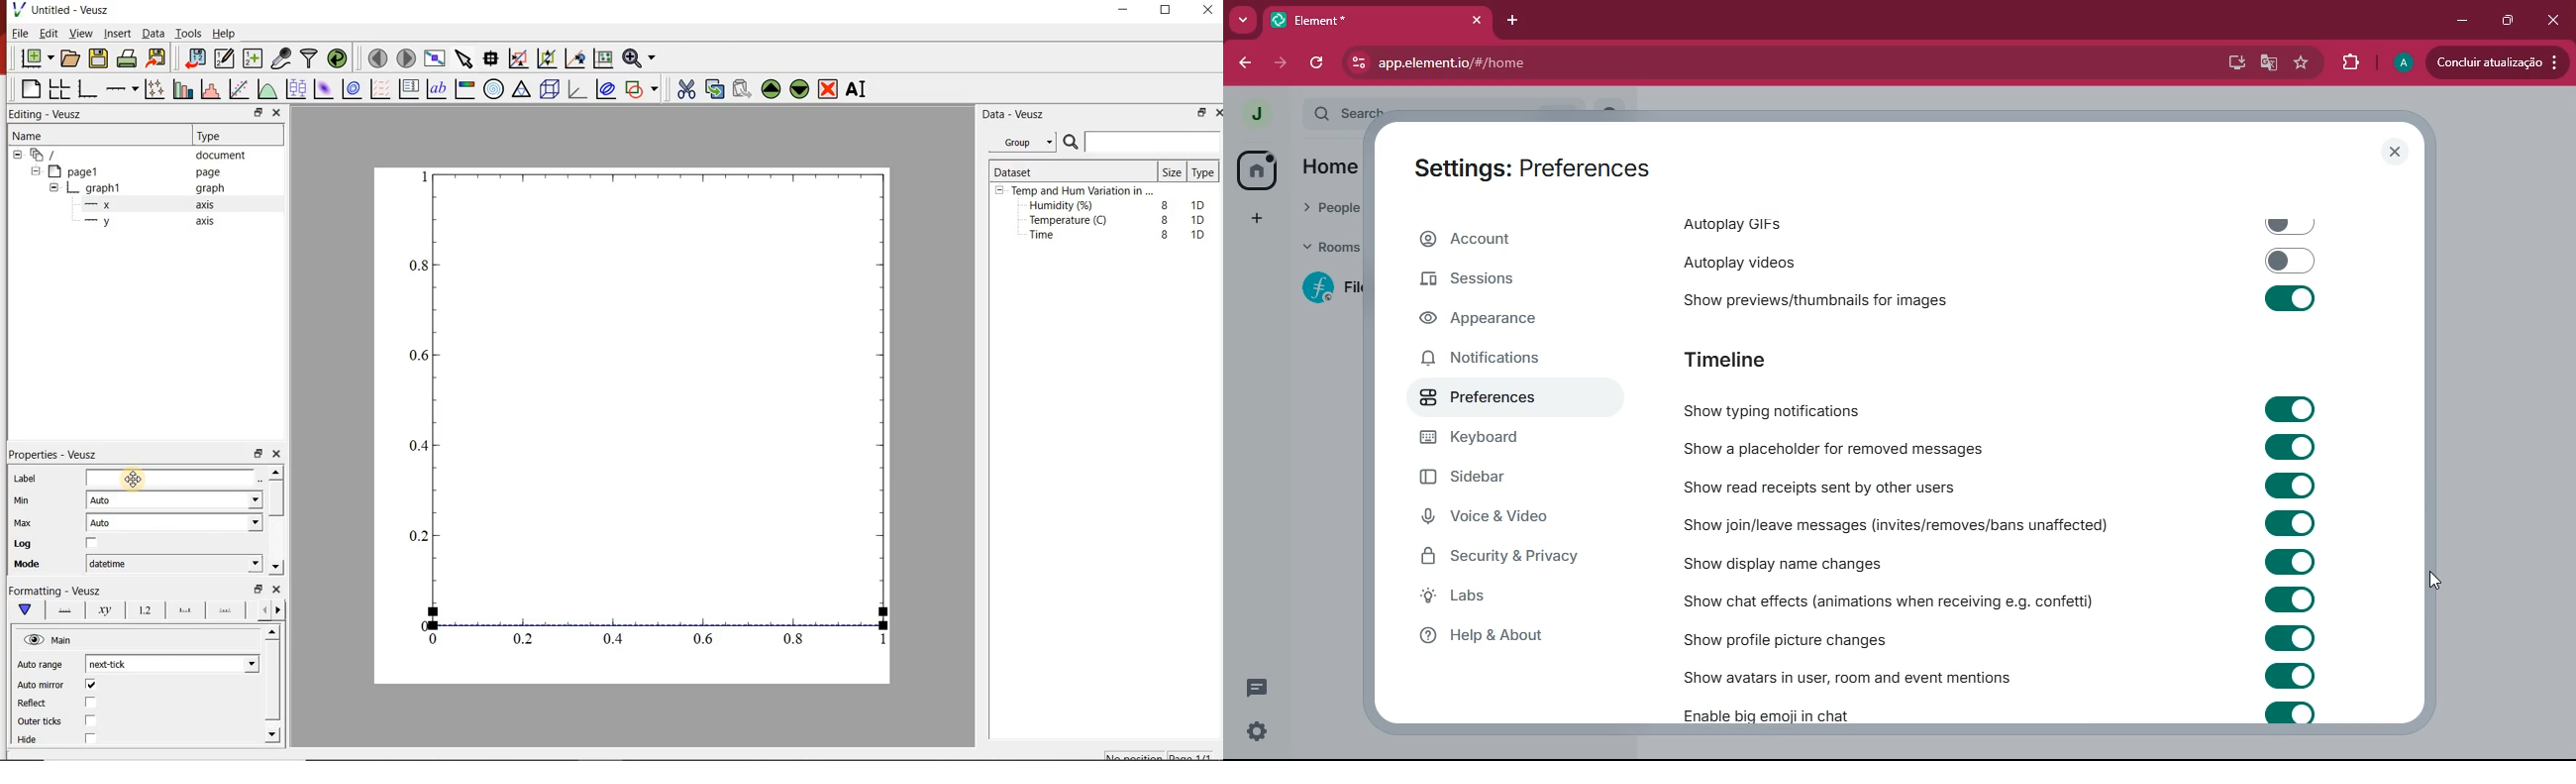 The width and height of the screenshot is (2576, 784). I want to click on 1D, so click(1202, 203).